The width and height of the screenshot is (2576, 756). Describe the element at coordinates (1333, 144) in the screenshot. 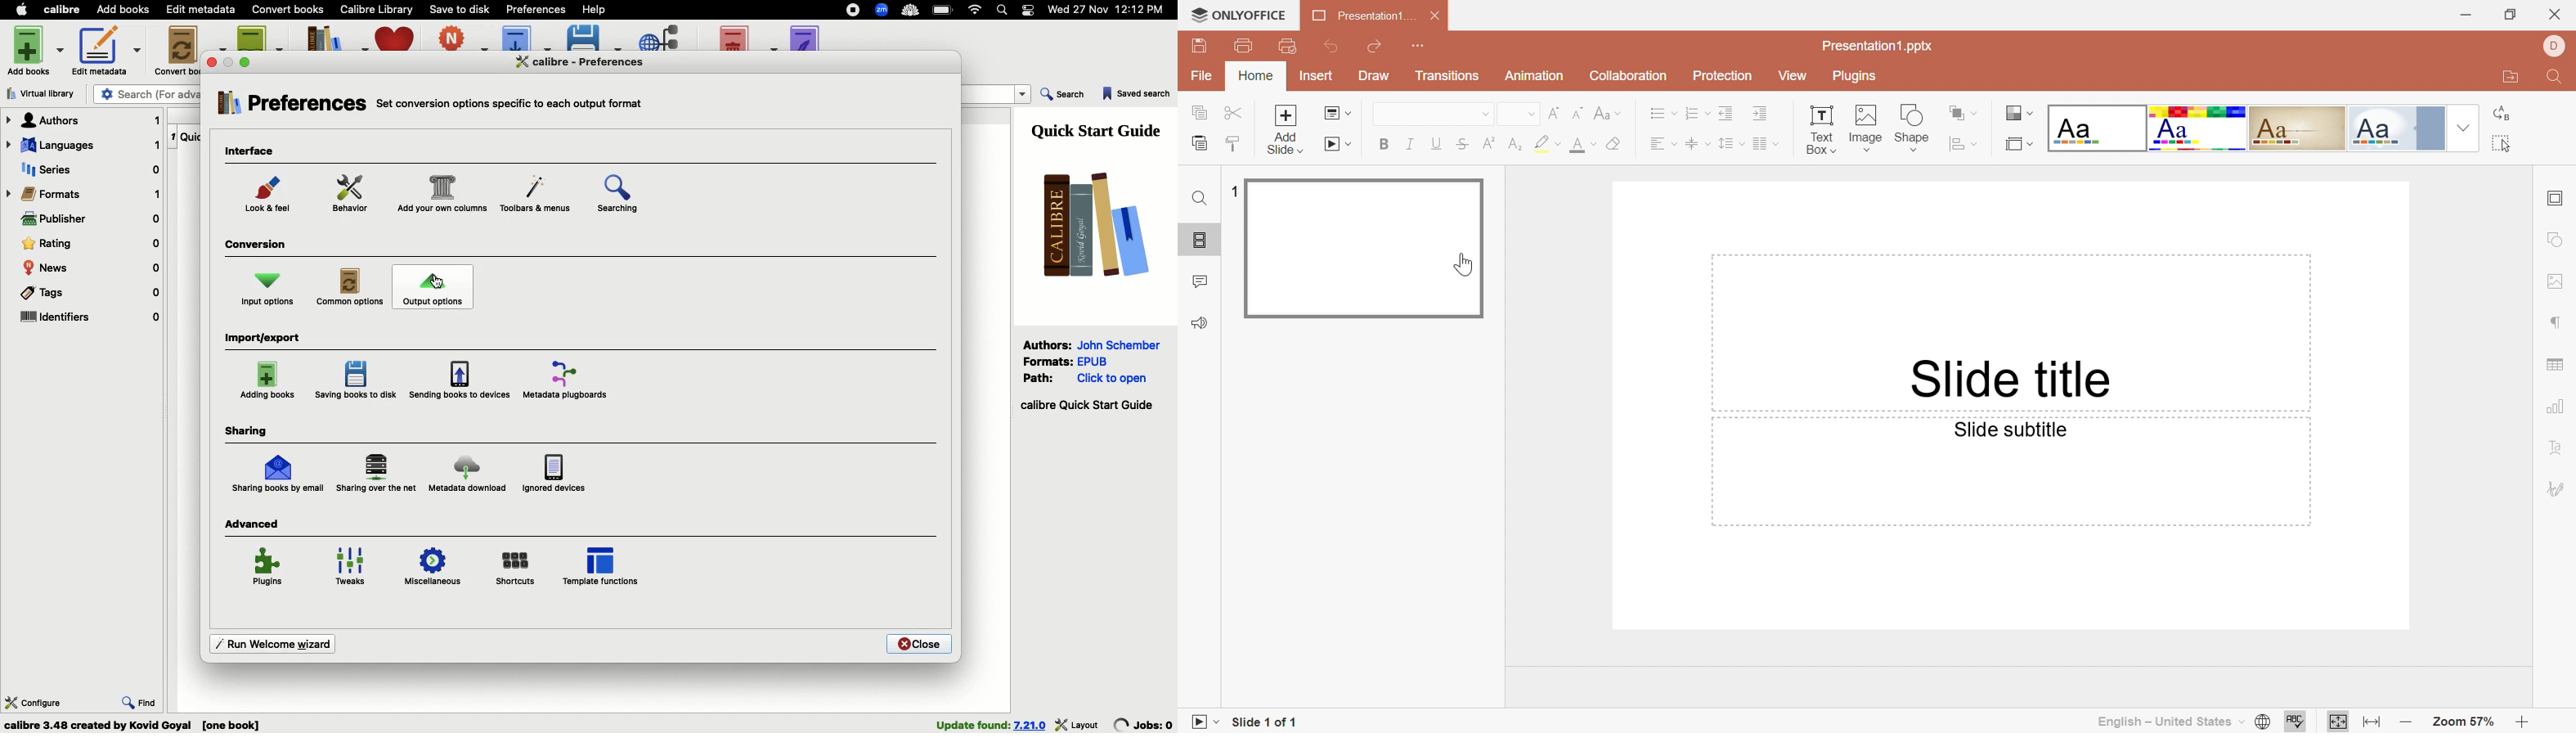

I see `Start slideshow` at that location.